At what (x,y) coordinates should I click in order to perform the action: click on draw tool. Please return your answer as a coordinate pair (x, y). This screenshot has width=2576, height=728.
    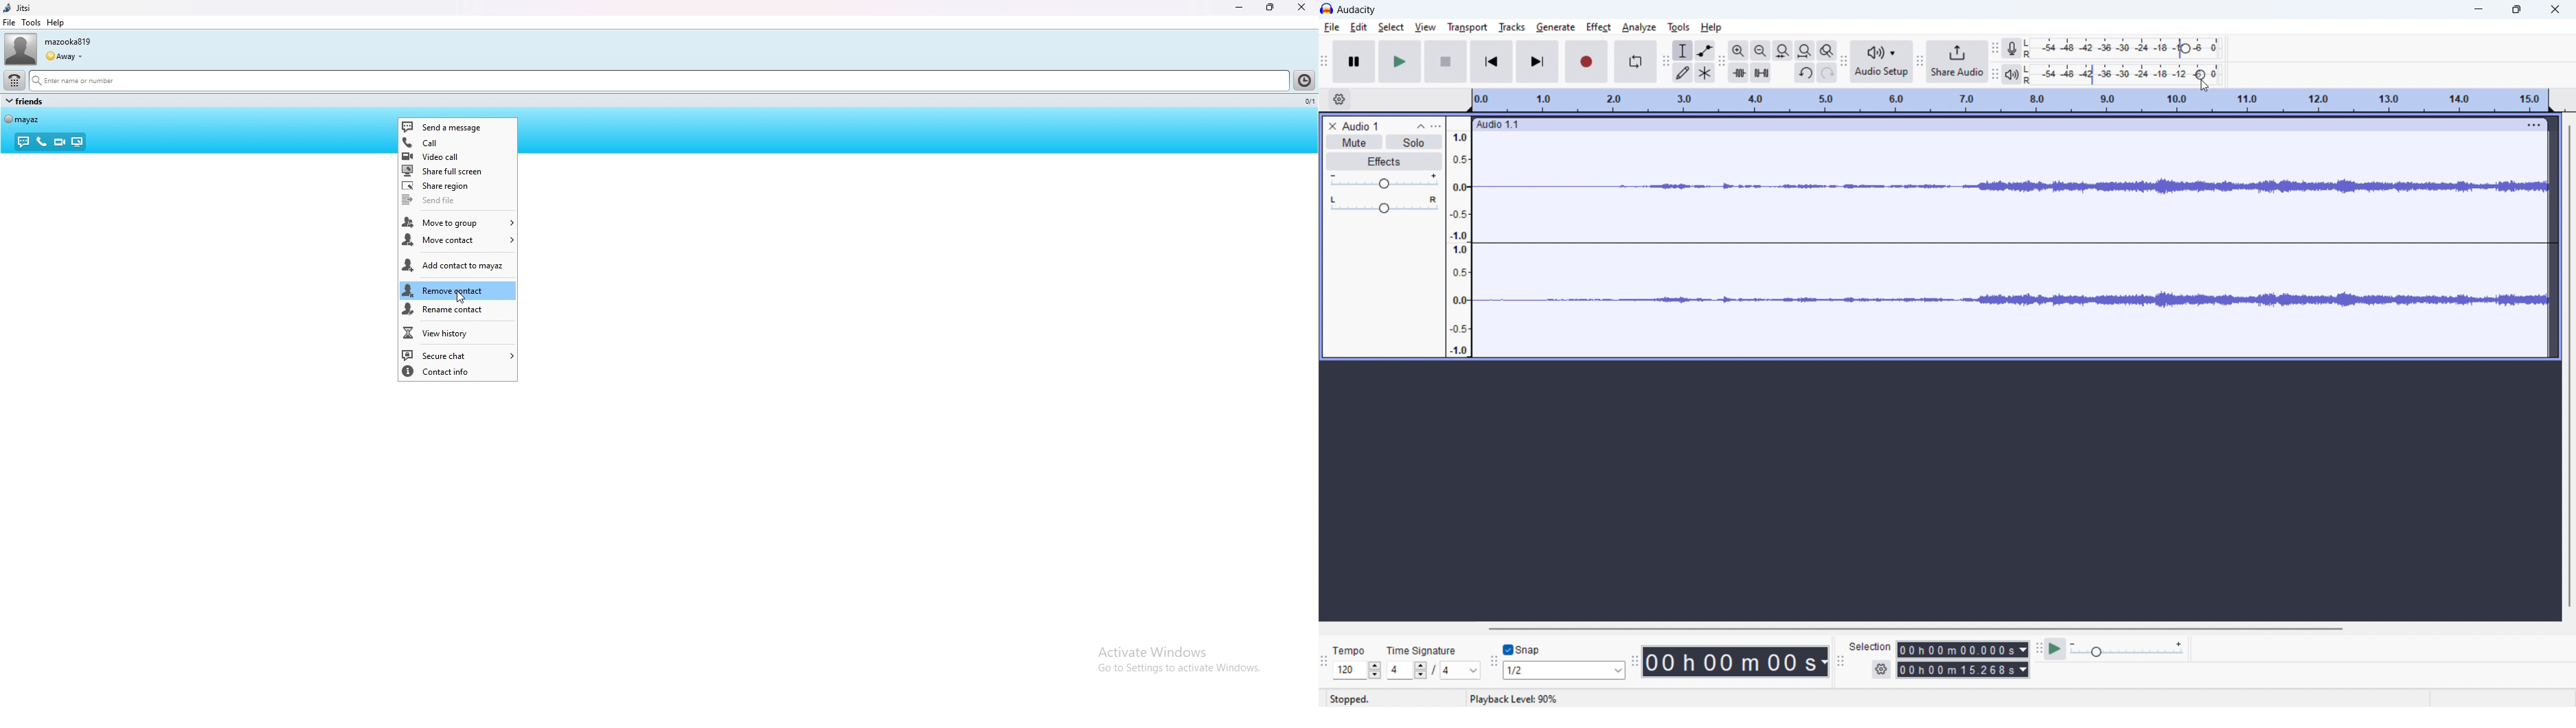
    Looking at the image, I should click on (1682, 72).